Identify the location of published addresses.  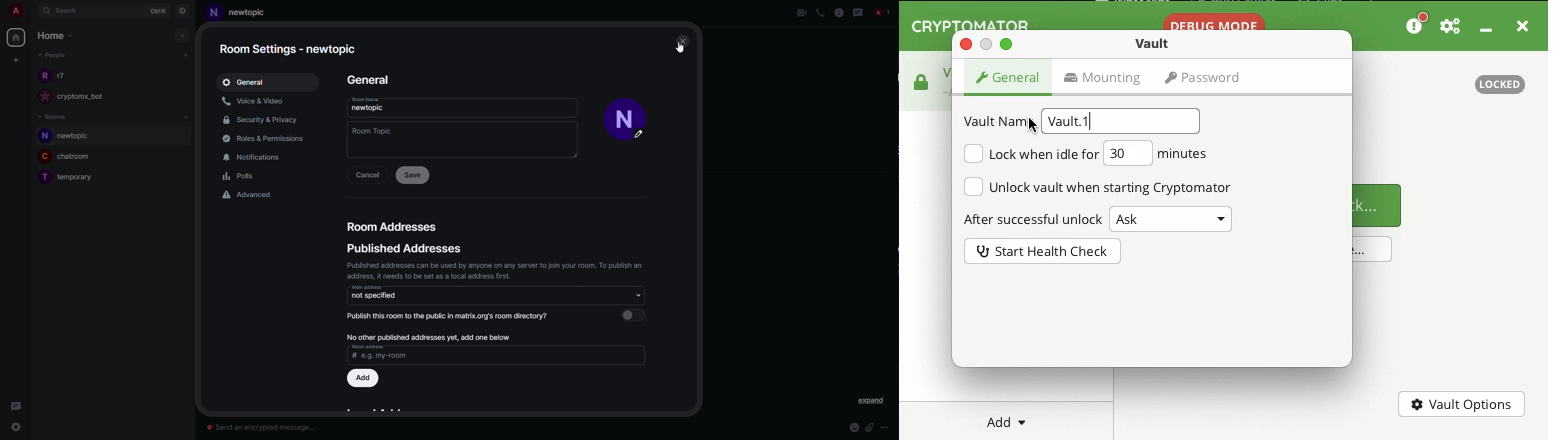
(402, 249).